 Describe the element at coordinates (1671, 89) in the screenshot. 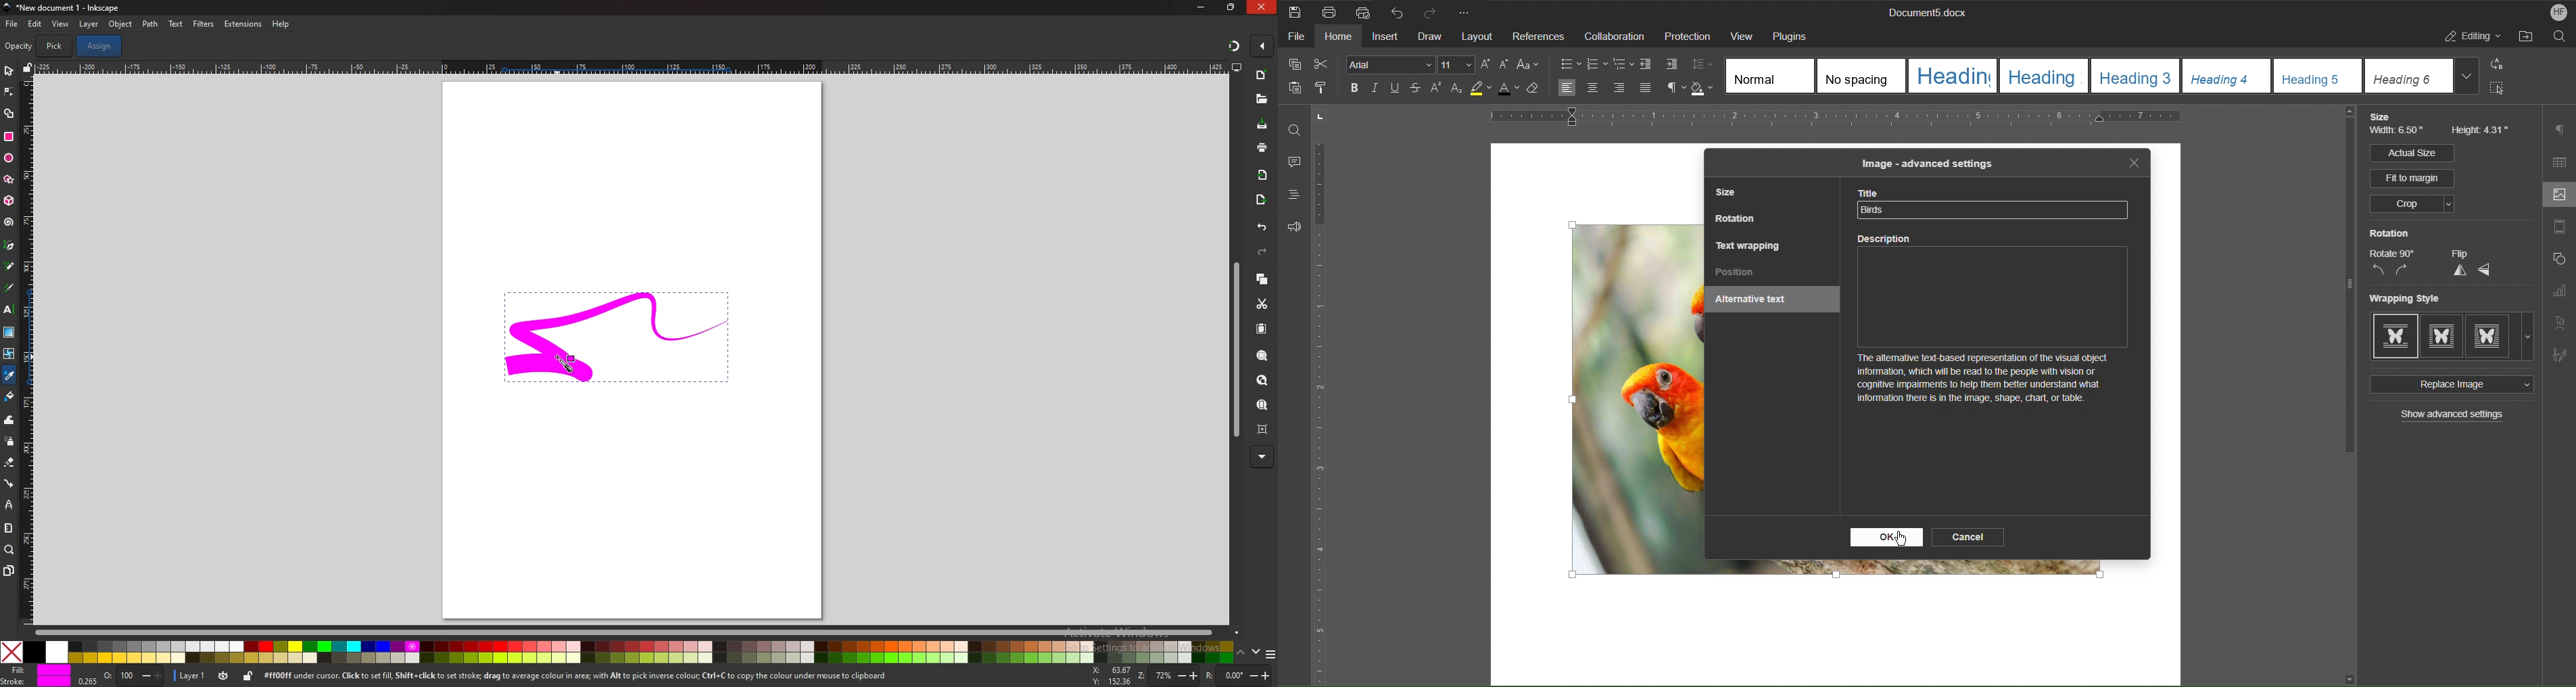

I see `Non-Printing Characters` at that location.